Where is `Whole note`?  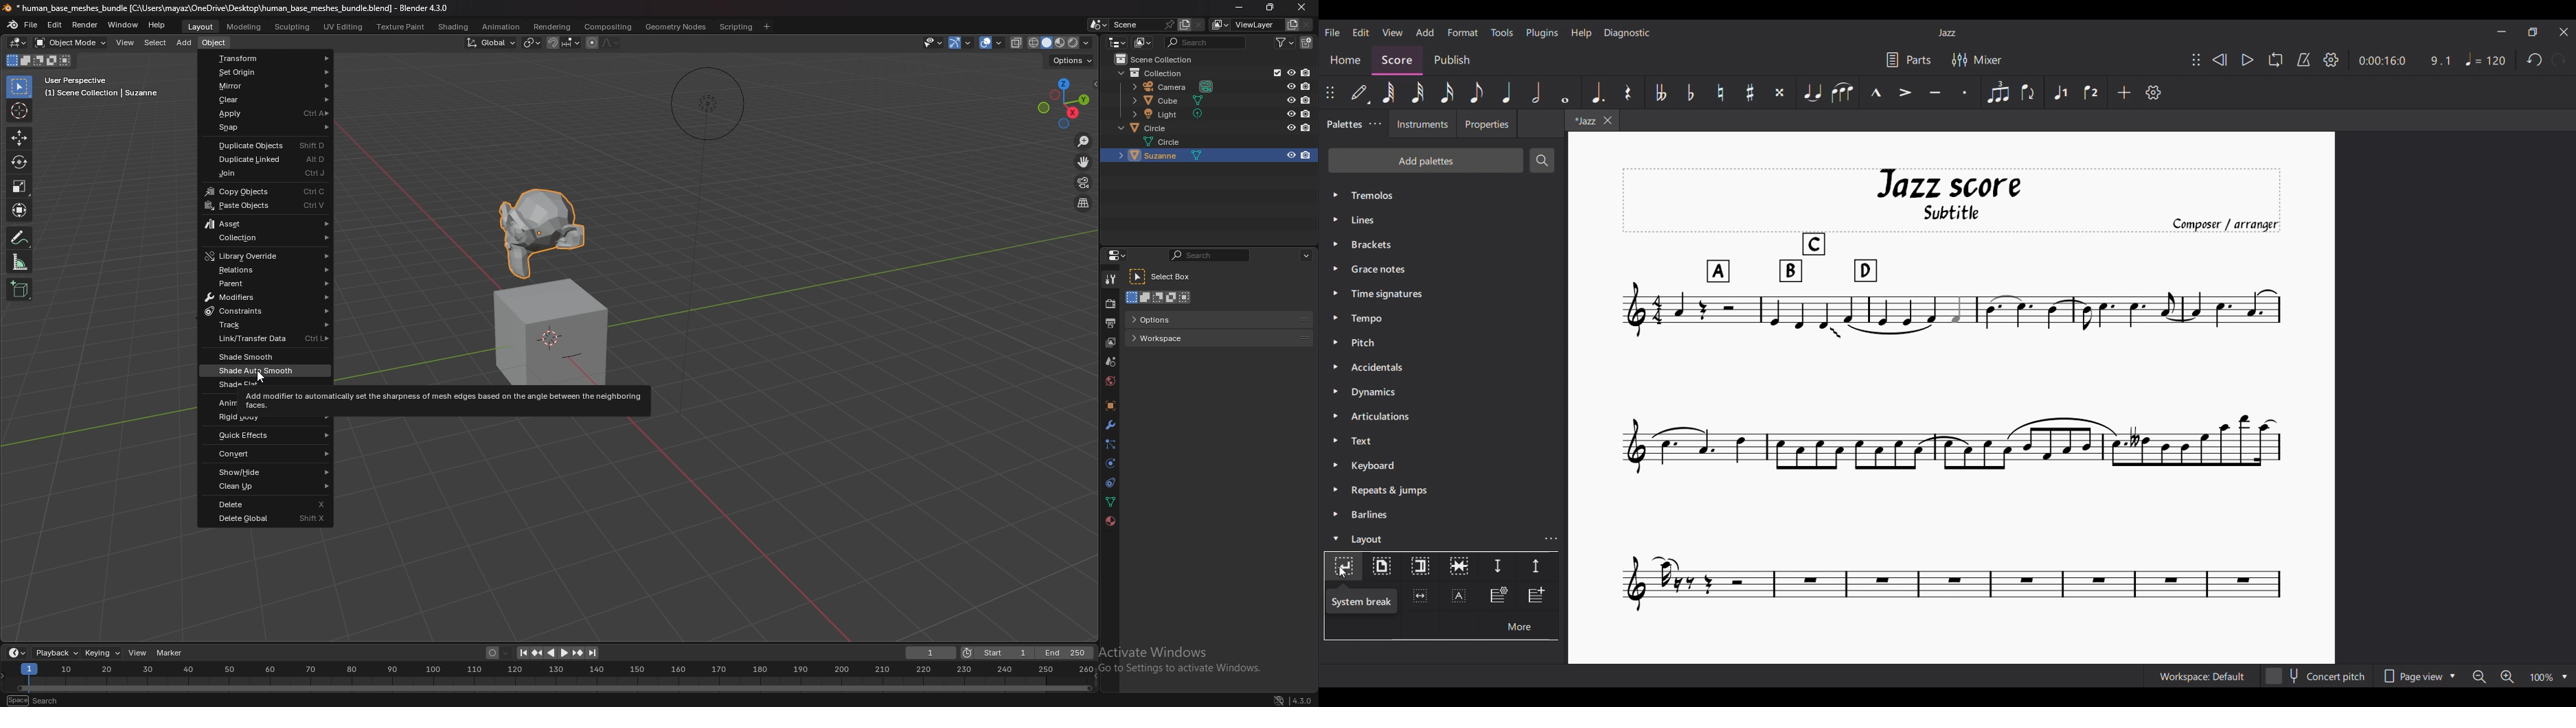
Whole note is located at coordinates (1565, 92).